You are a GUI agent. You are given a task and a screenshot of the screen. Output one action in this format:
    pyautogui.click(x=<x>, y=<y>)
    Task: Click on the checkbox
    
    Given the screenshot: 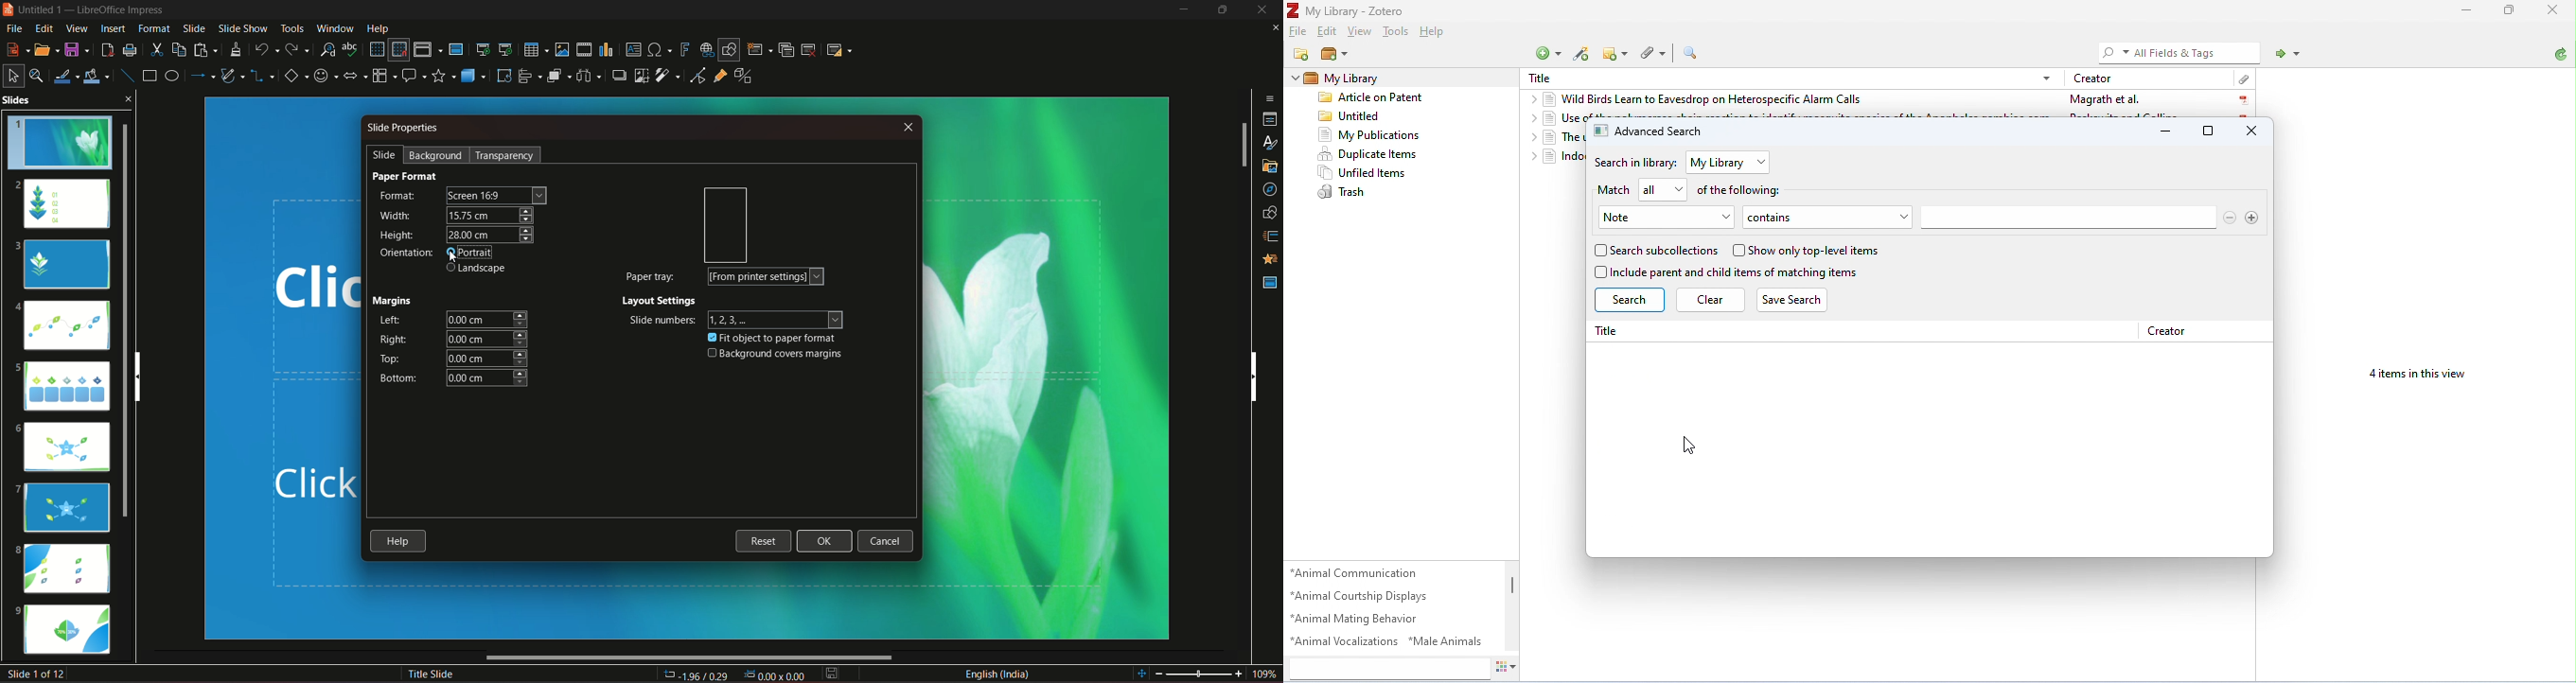 What is the action you would take?
    pyautogui.click(x=1600, y=272)
    